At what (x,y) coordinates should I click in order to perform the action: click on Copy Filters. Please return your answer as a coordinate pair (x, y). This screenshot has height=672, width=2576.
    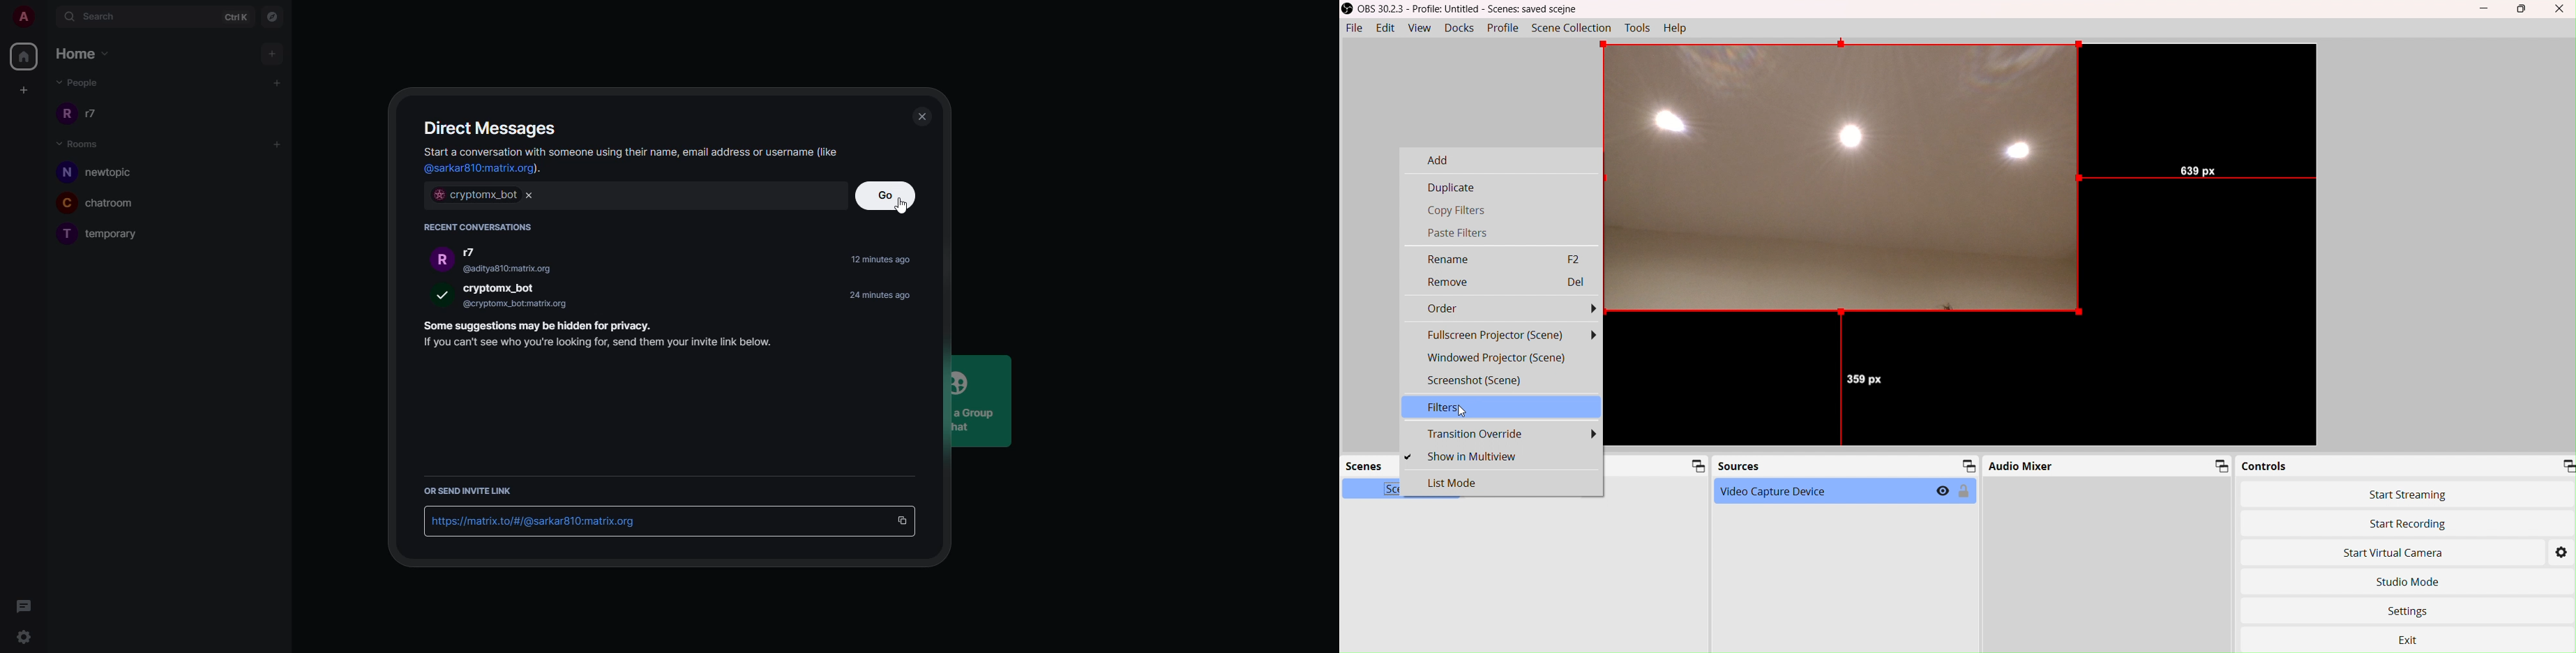
    Looking at the image, I should click on (1460, 212).